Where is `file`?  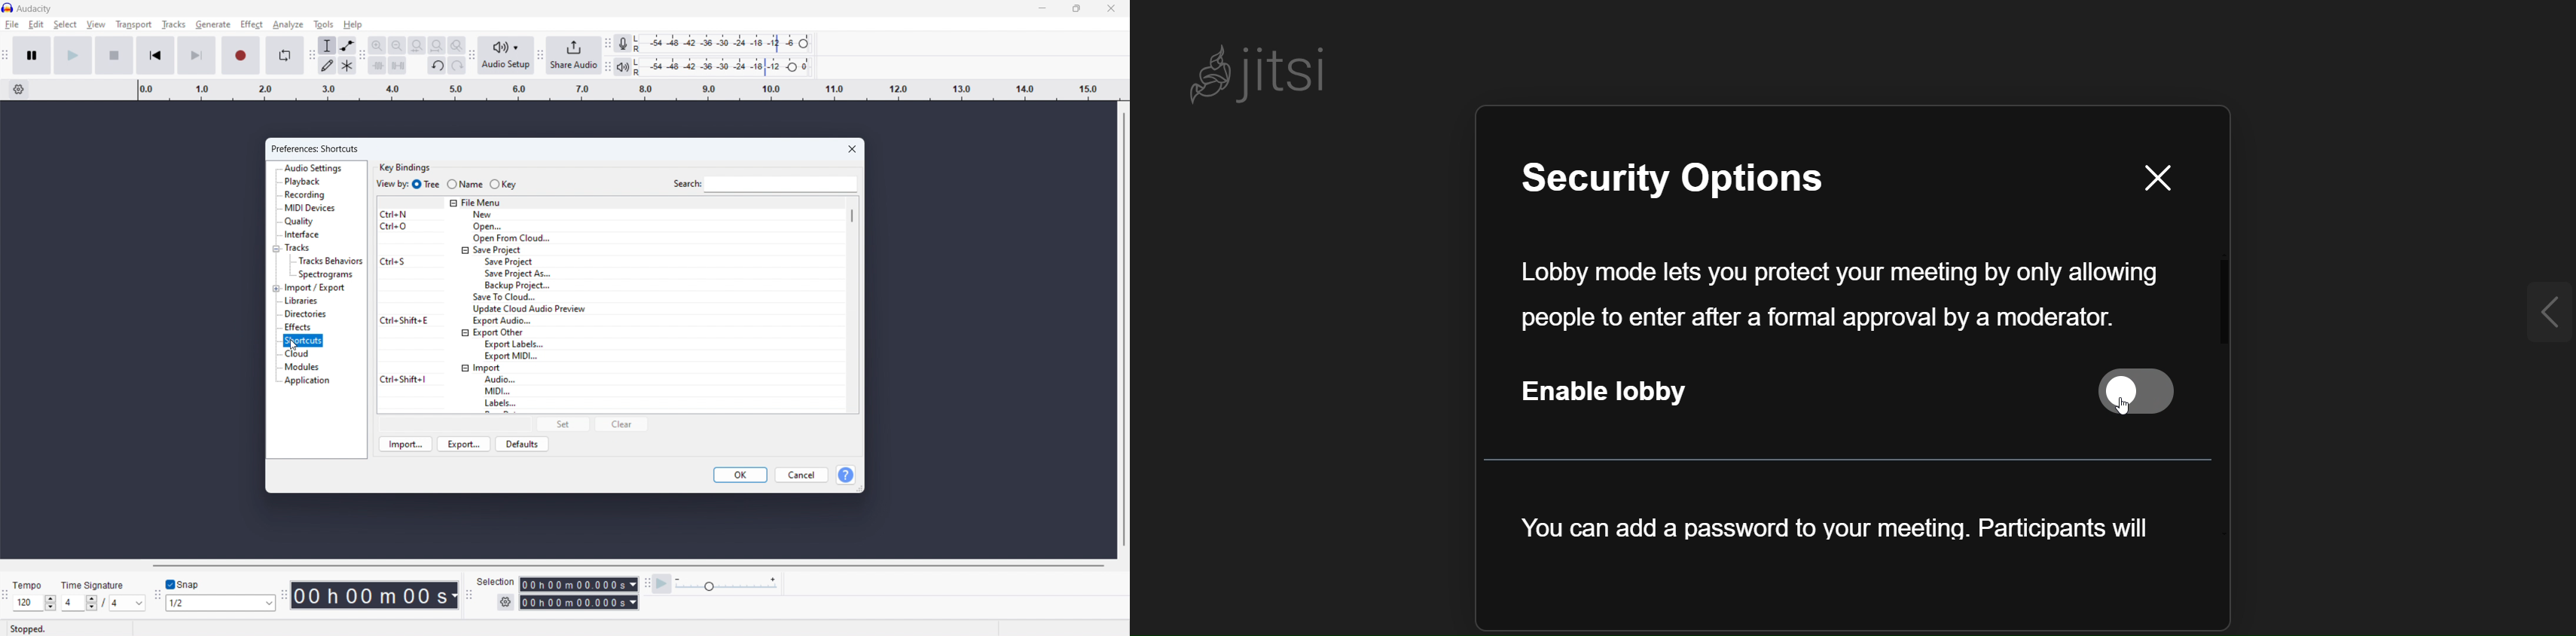 file is located at coordinates (12, 24).